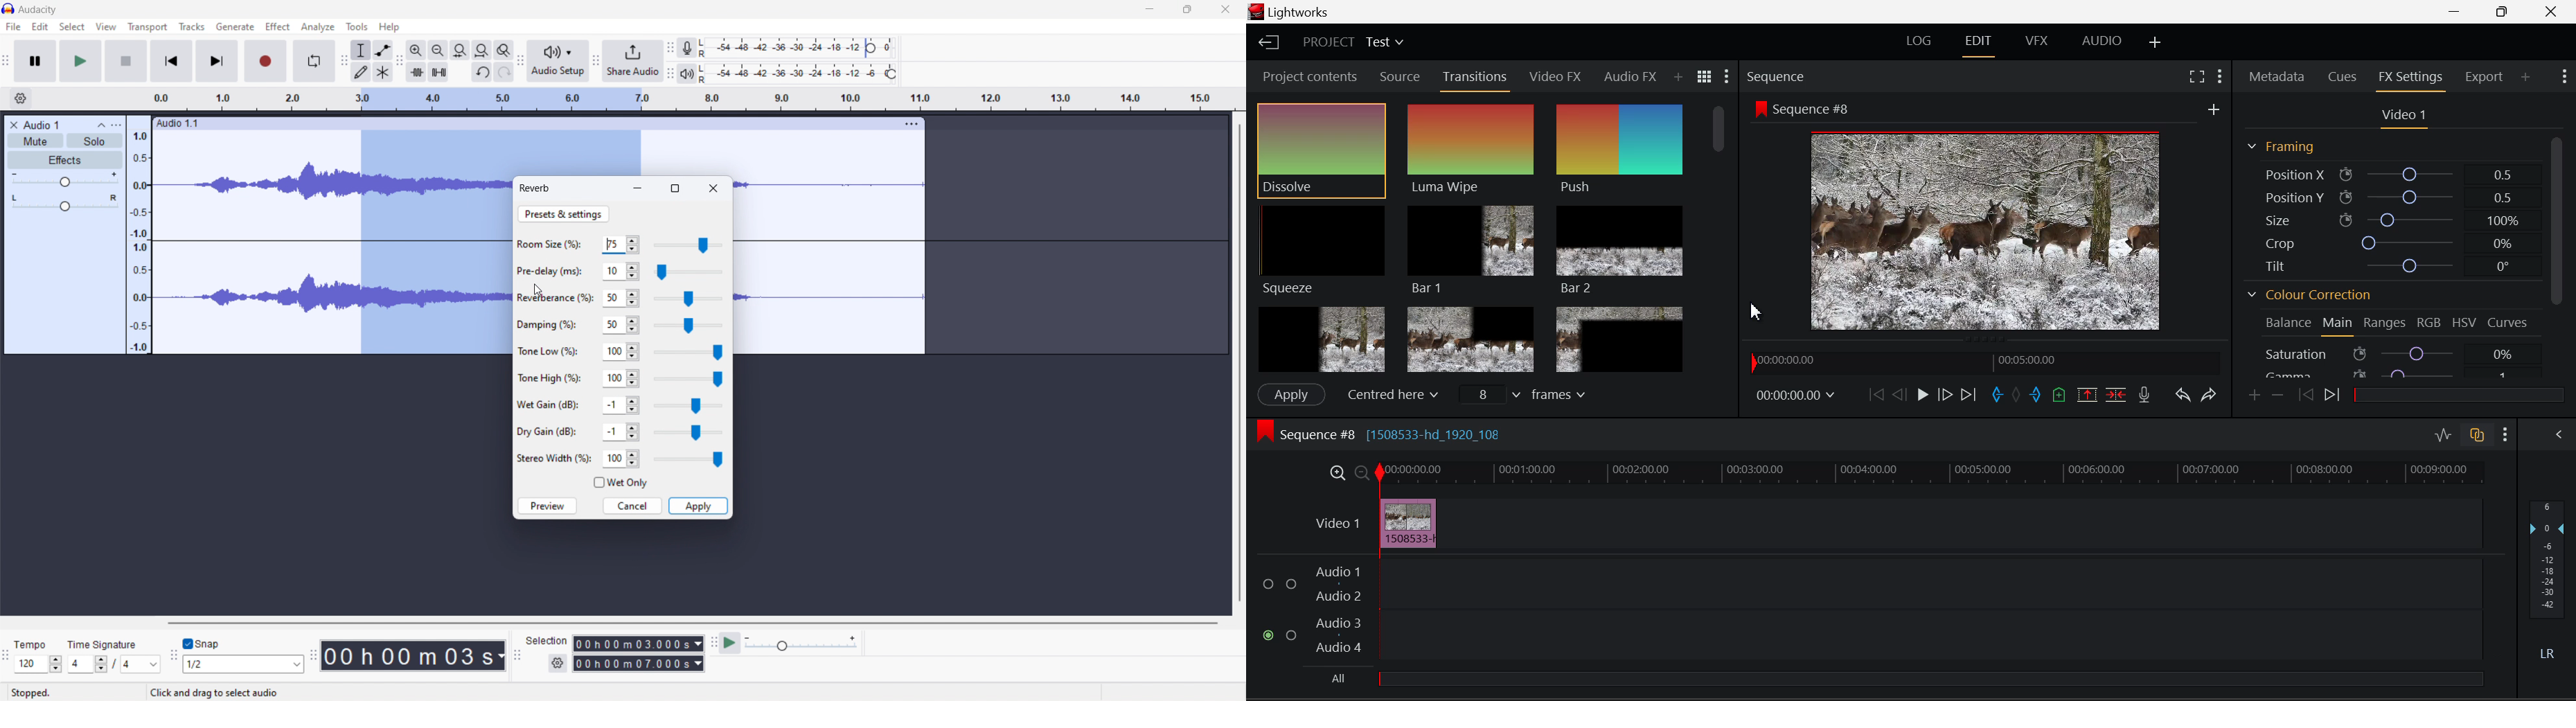  Describe the element at coordinates (622, 432) in the screenshot. I see `-1` at that location.